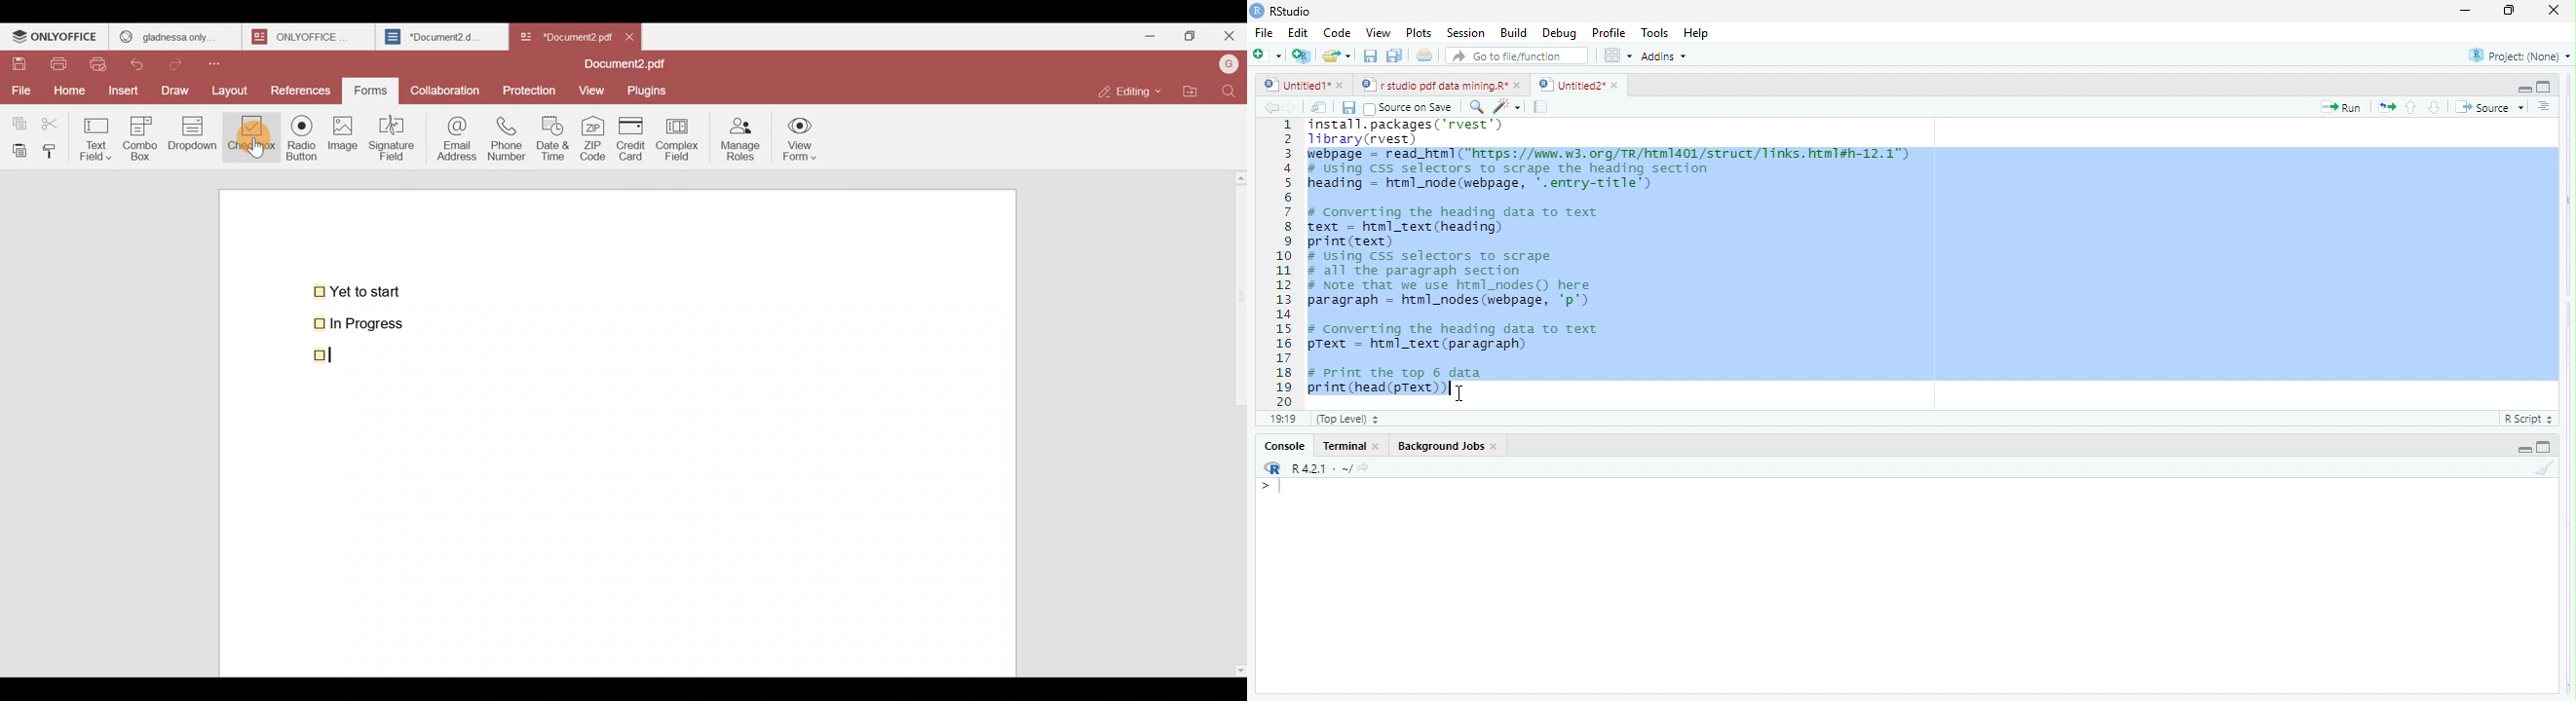  I want to click on  Untitied1", so click(1293, 85).